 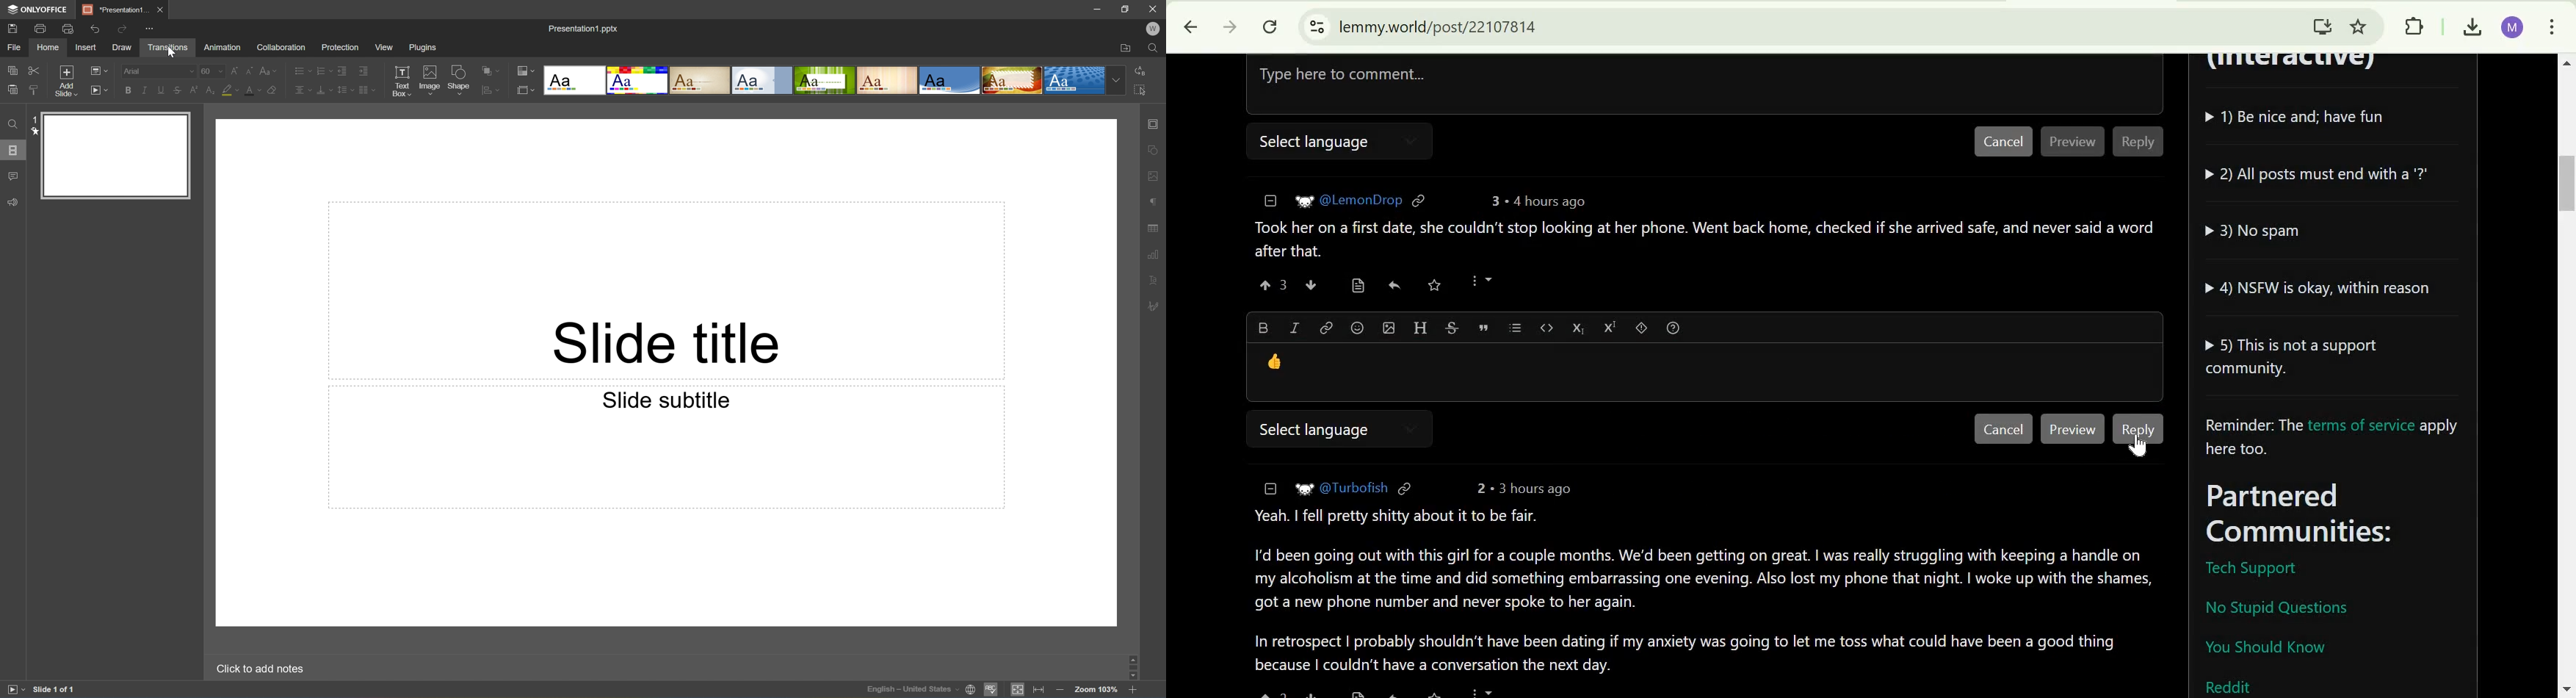 What do you see at coordinates (168, 48) in the screenshot?
I see `Transitions` at bounding box center [168, 48].